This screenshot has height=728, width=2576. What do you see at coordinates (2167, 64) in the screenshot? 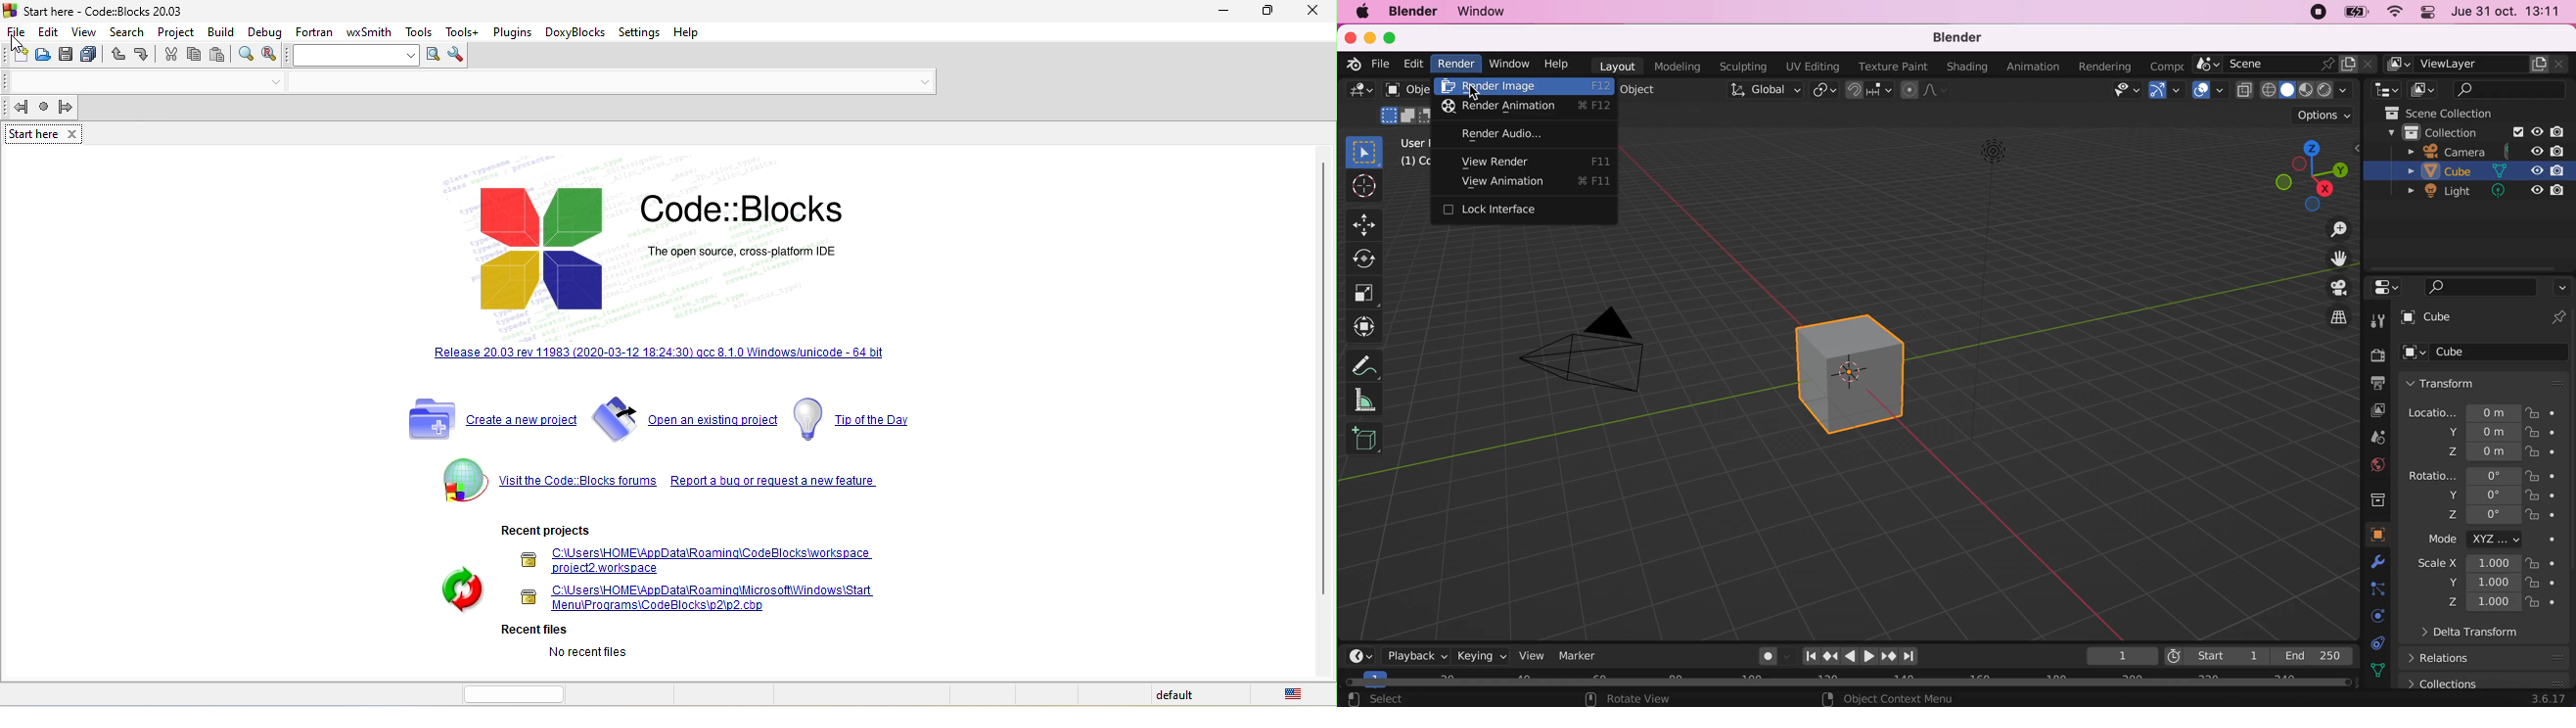
I see `active workspace` at bounding box center [2167, 64].